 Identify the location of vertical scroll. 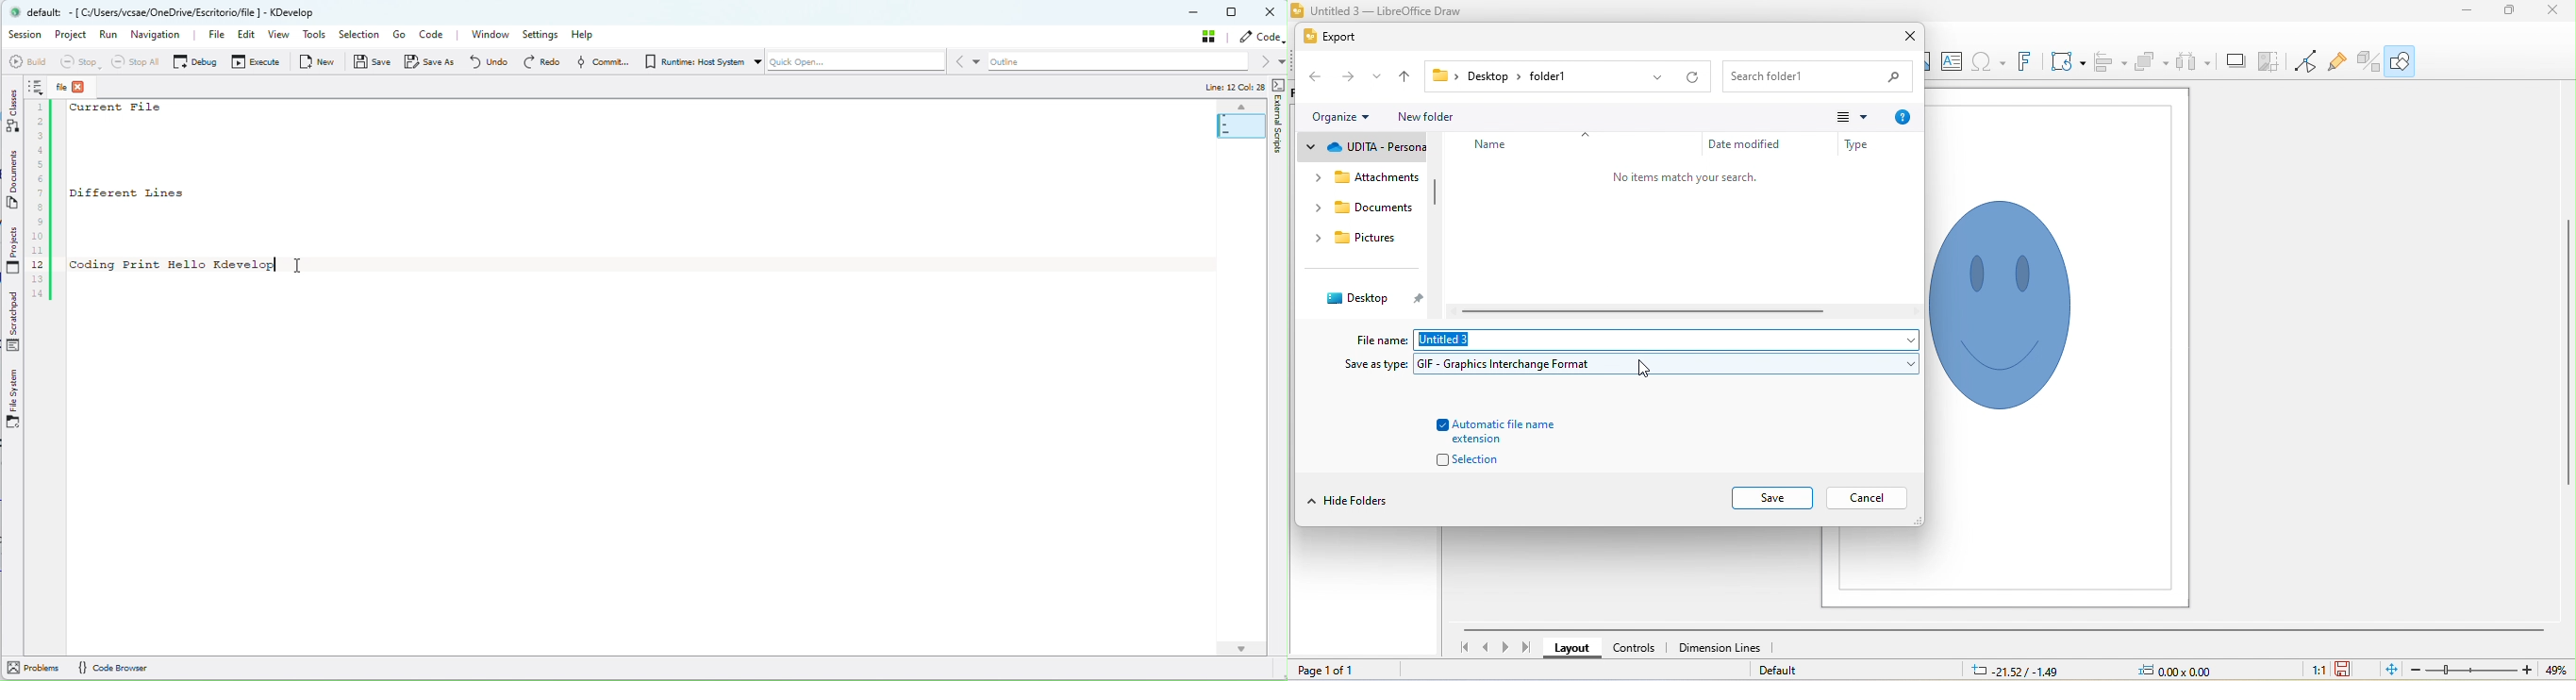
(2562, 358).